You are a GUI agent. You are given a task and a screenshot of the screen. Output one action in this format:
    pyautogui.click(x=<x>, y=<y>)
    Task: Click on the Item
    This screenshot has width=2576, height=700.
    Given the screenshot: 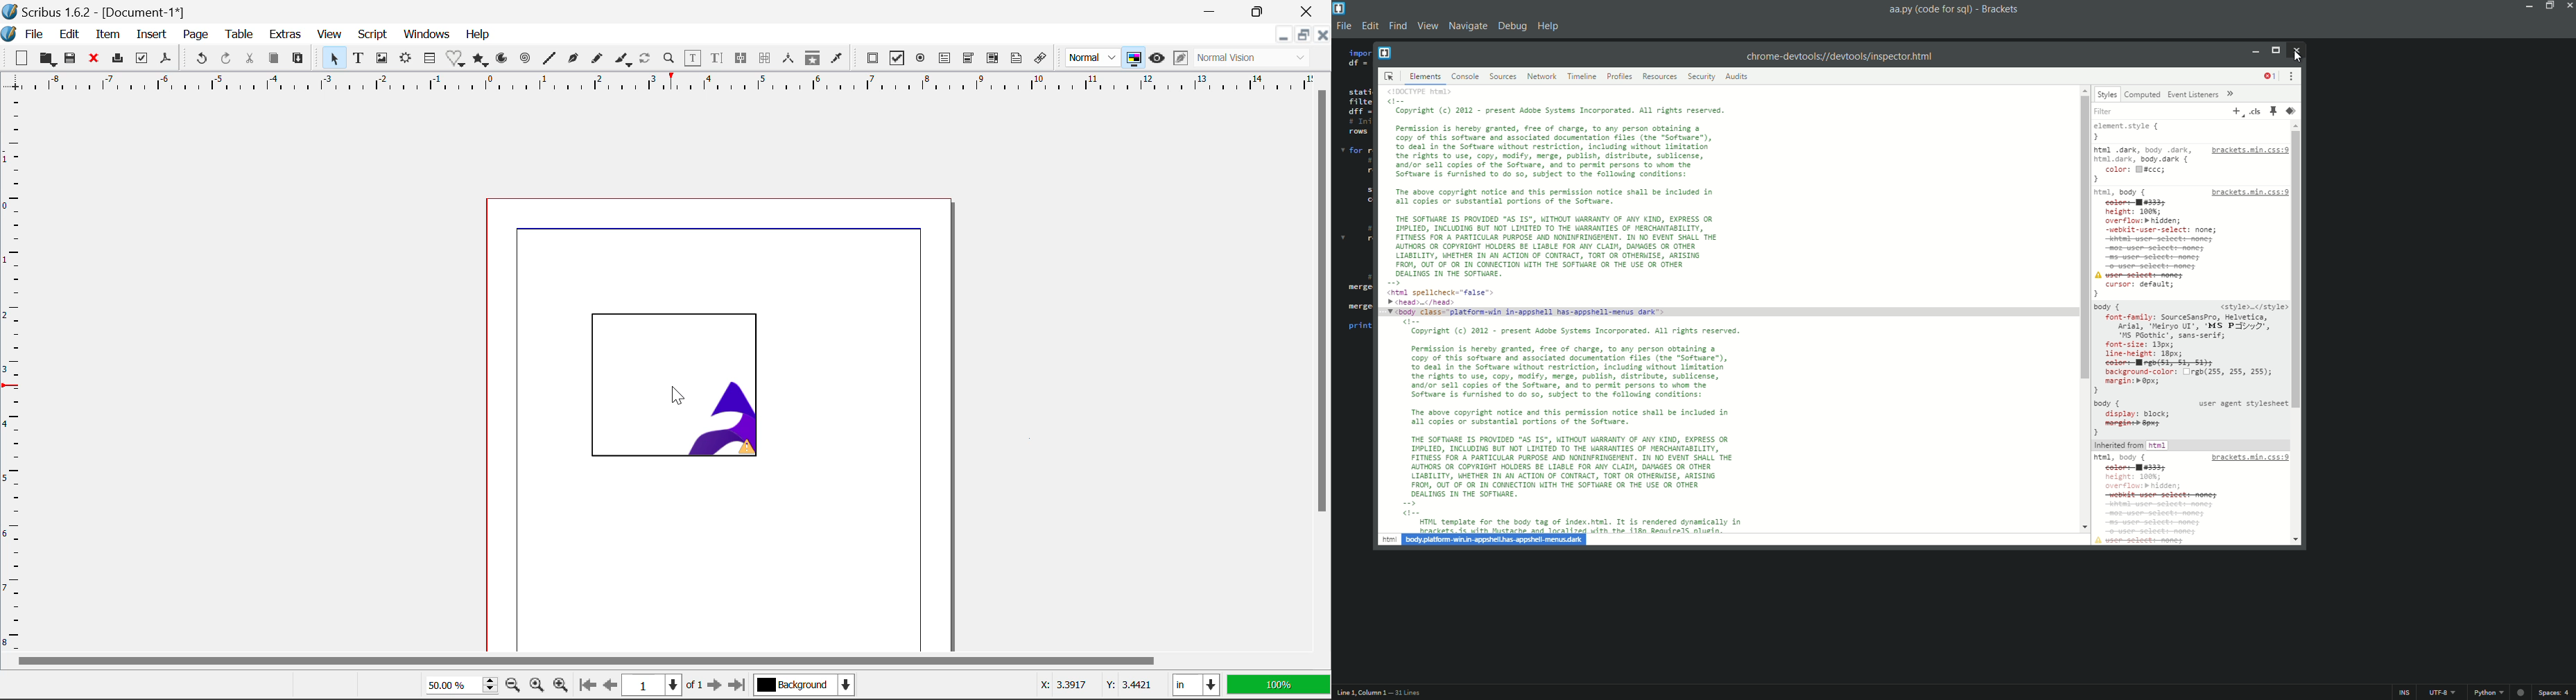 What is the action you would take?
    pyautogui.click(x=107, y=35)
    